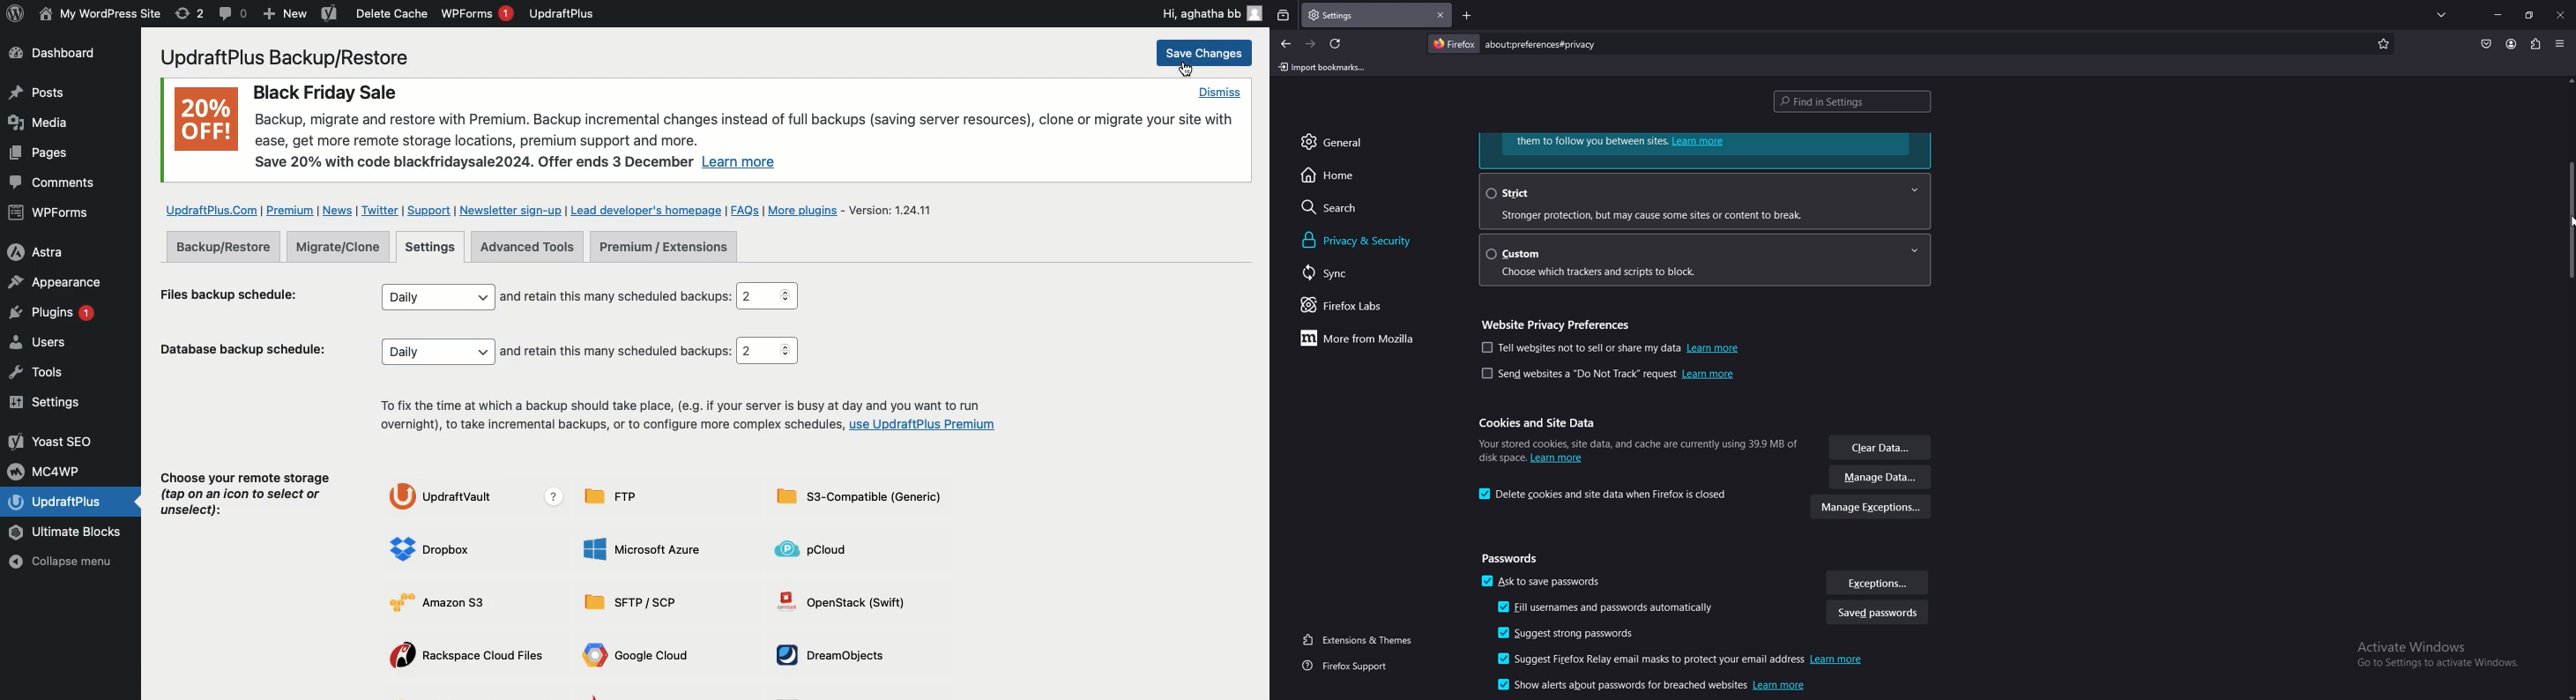 The image size is (2576, 700). What do you see at coordinates (439, 352) in the screenshot?
I see `Daily` at bounding box center [439, 352].